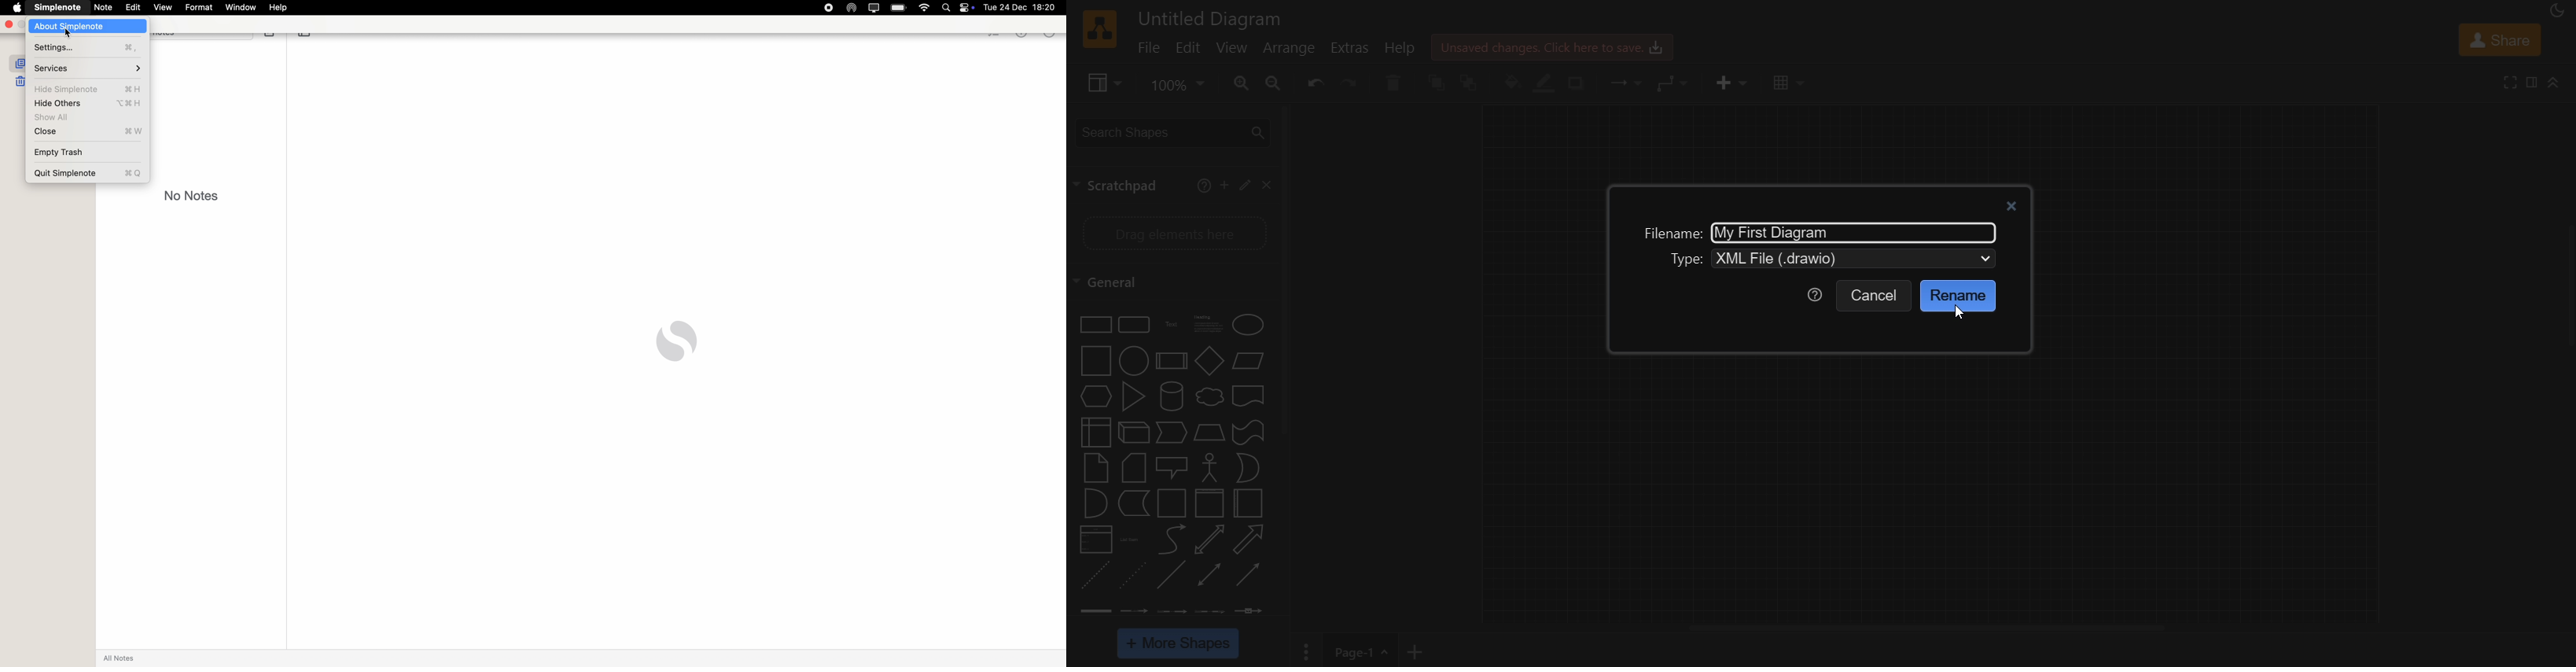  Describe the element at coordinates (87, 68) in the screenshot. I see `services` at that location.